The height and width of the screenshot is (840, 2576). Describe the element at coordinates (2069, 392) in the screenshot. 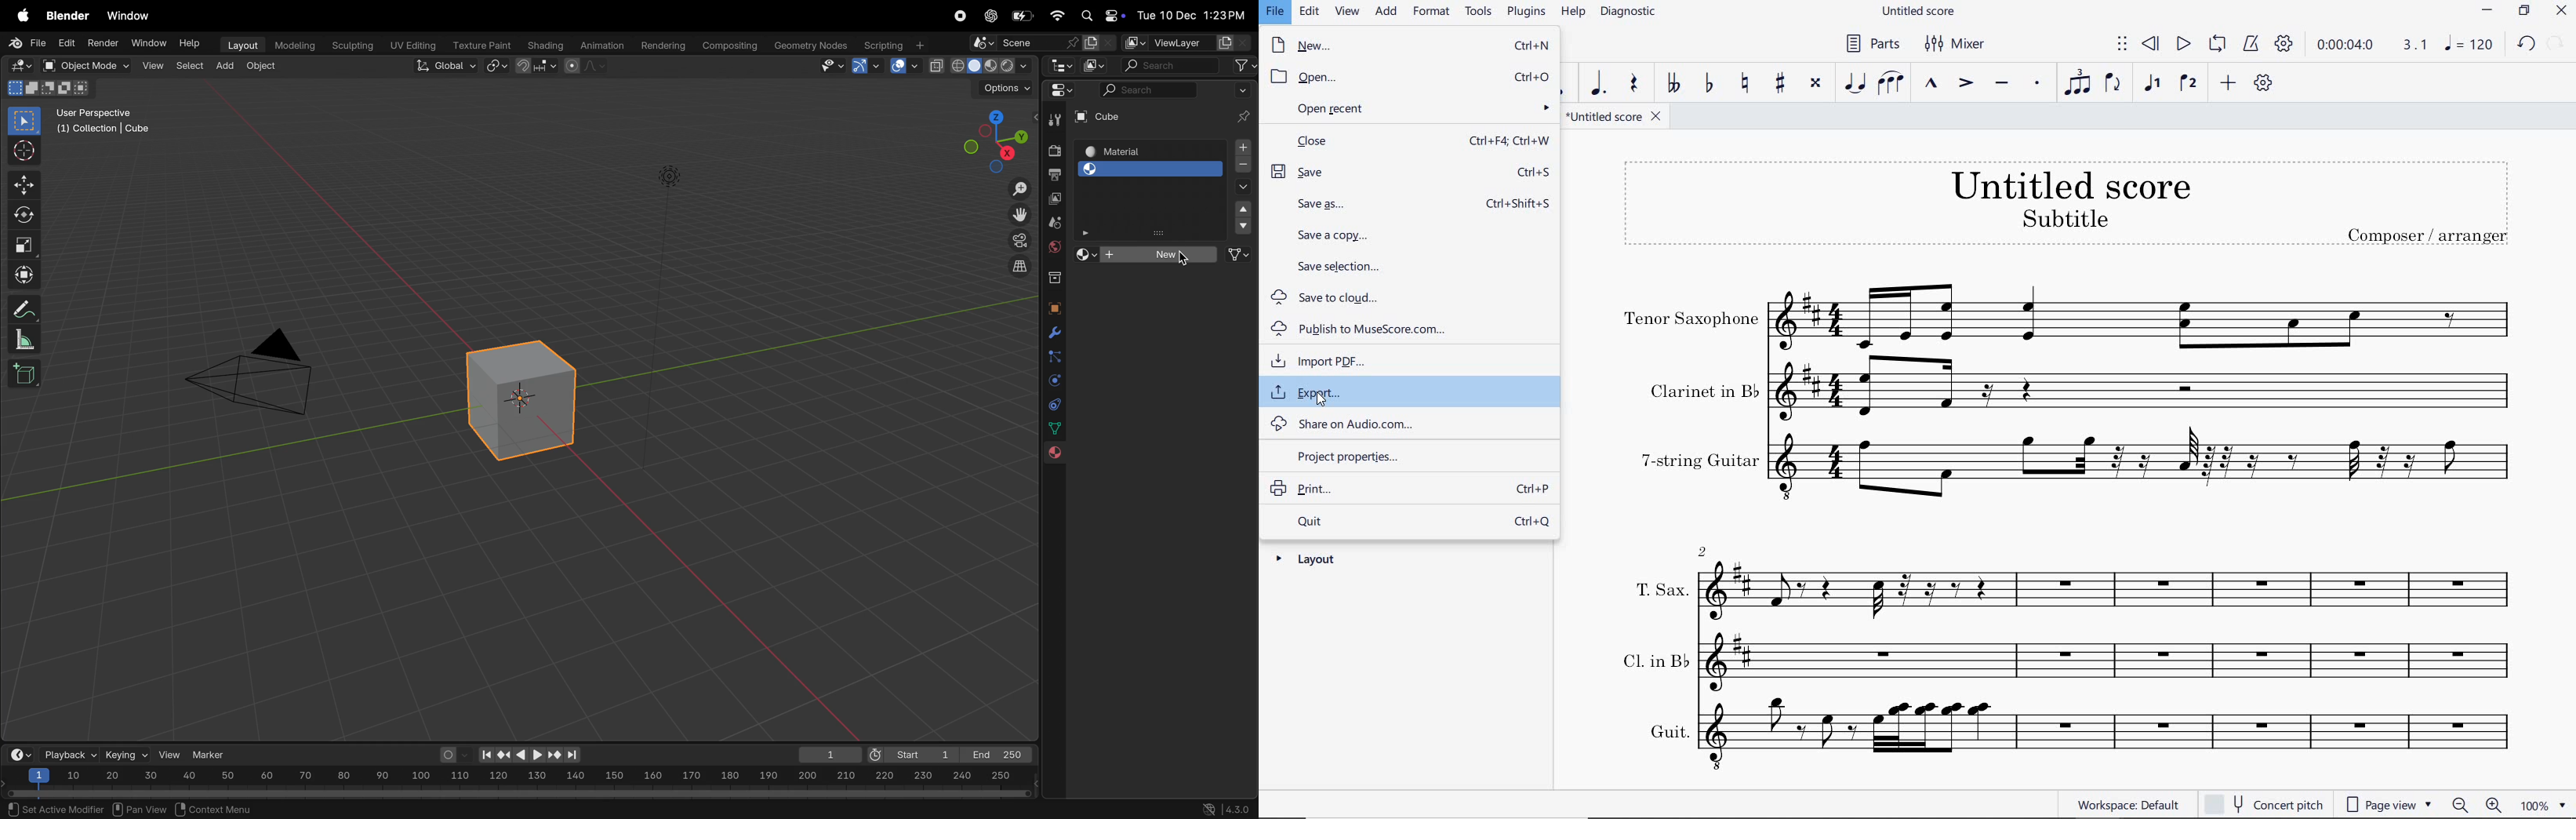

I see `Clarinet in b` at that location.